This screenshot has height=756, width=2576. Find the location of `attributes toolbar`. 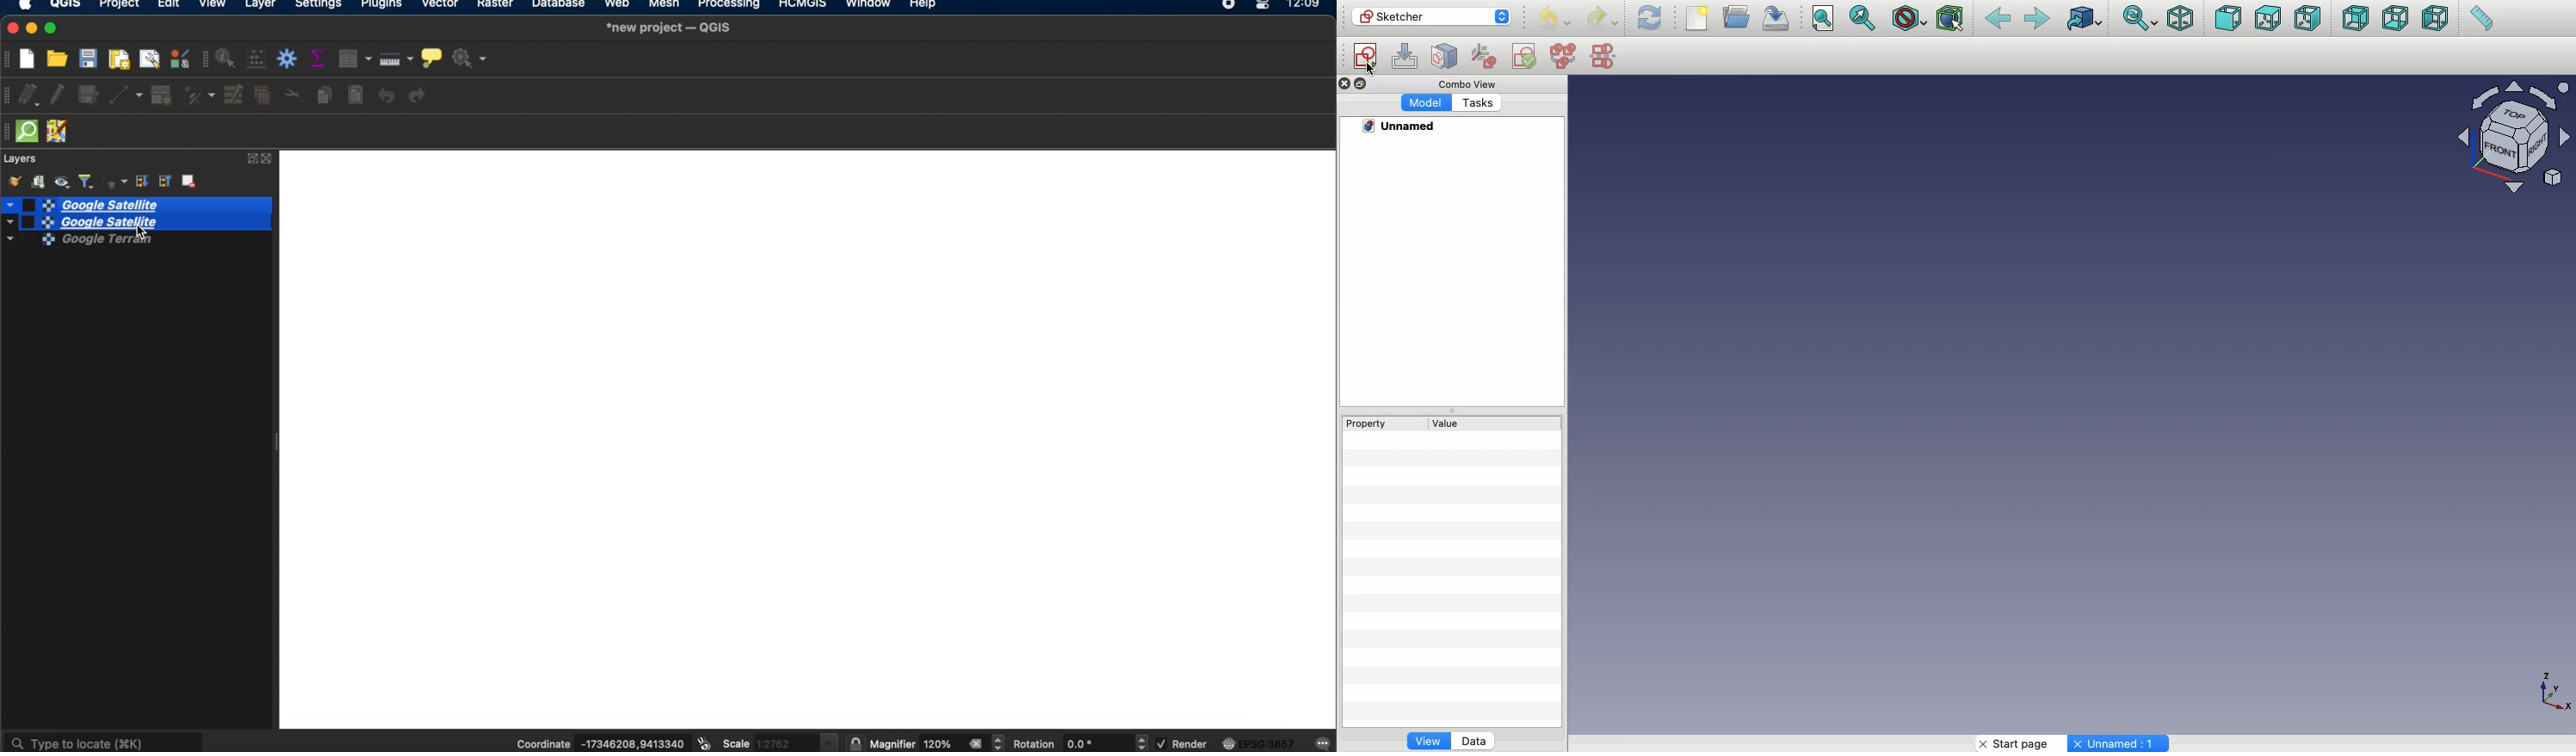

attributes toolbar is located at coordinates (203, 60).